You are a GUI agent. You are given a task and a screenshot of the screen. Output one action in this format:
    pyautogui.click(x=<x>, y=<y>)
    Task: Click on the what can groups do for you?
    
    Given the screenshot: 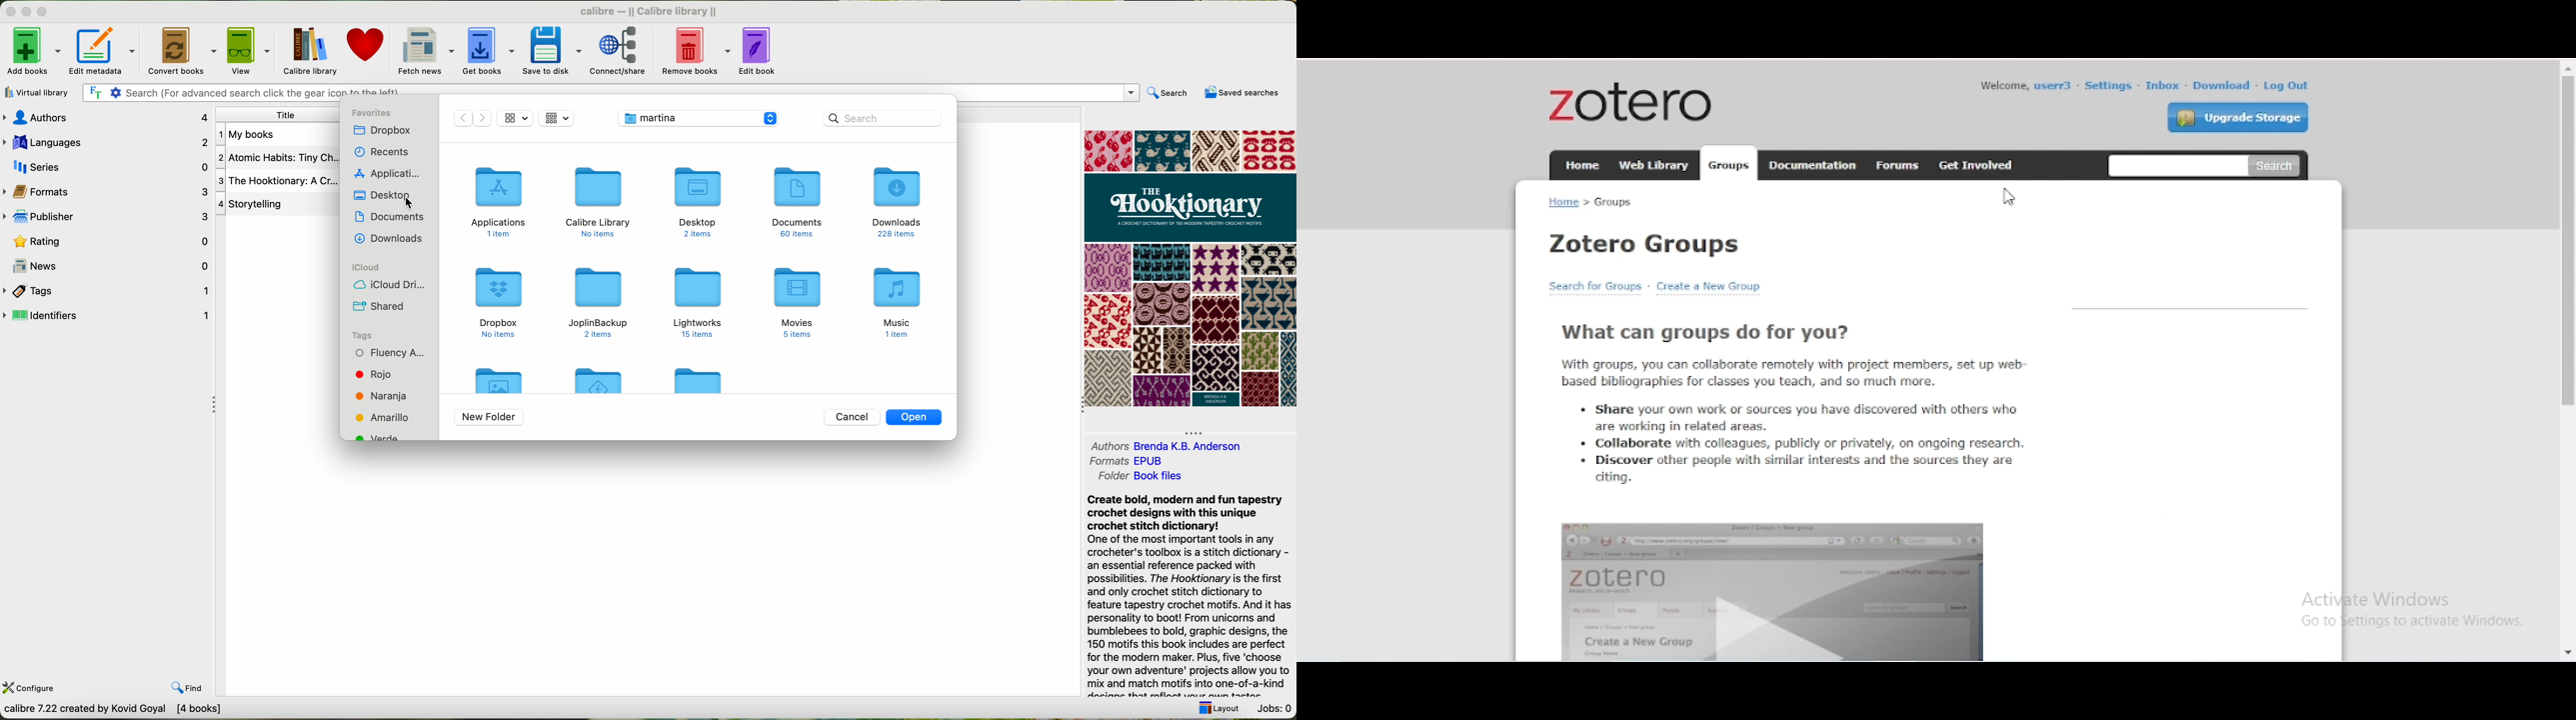 What is the action you would take?
    pyautogui.click(x=1800, y=403)
    